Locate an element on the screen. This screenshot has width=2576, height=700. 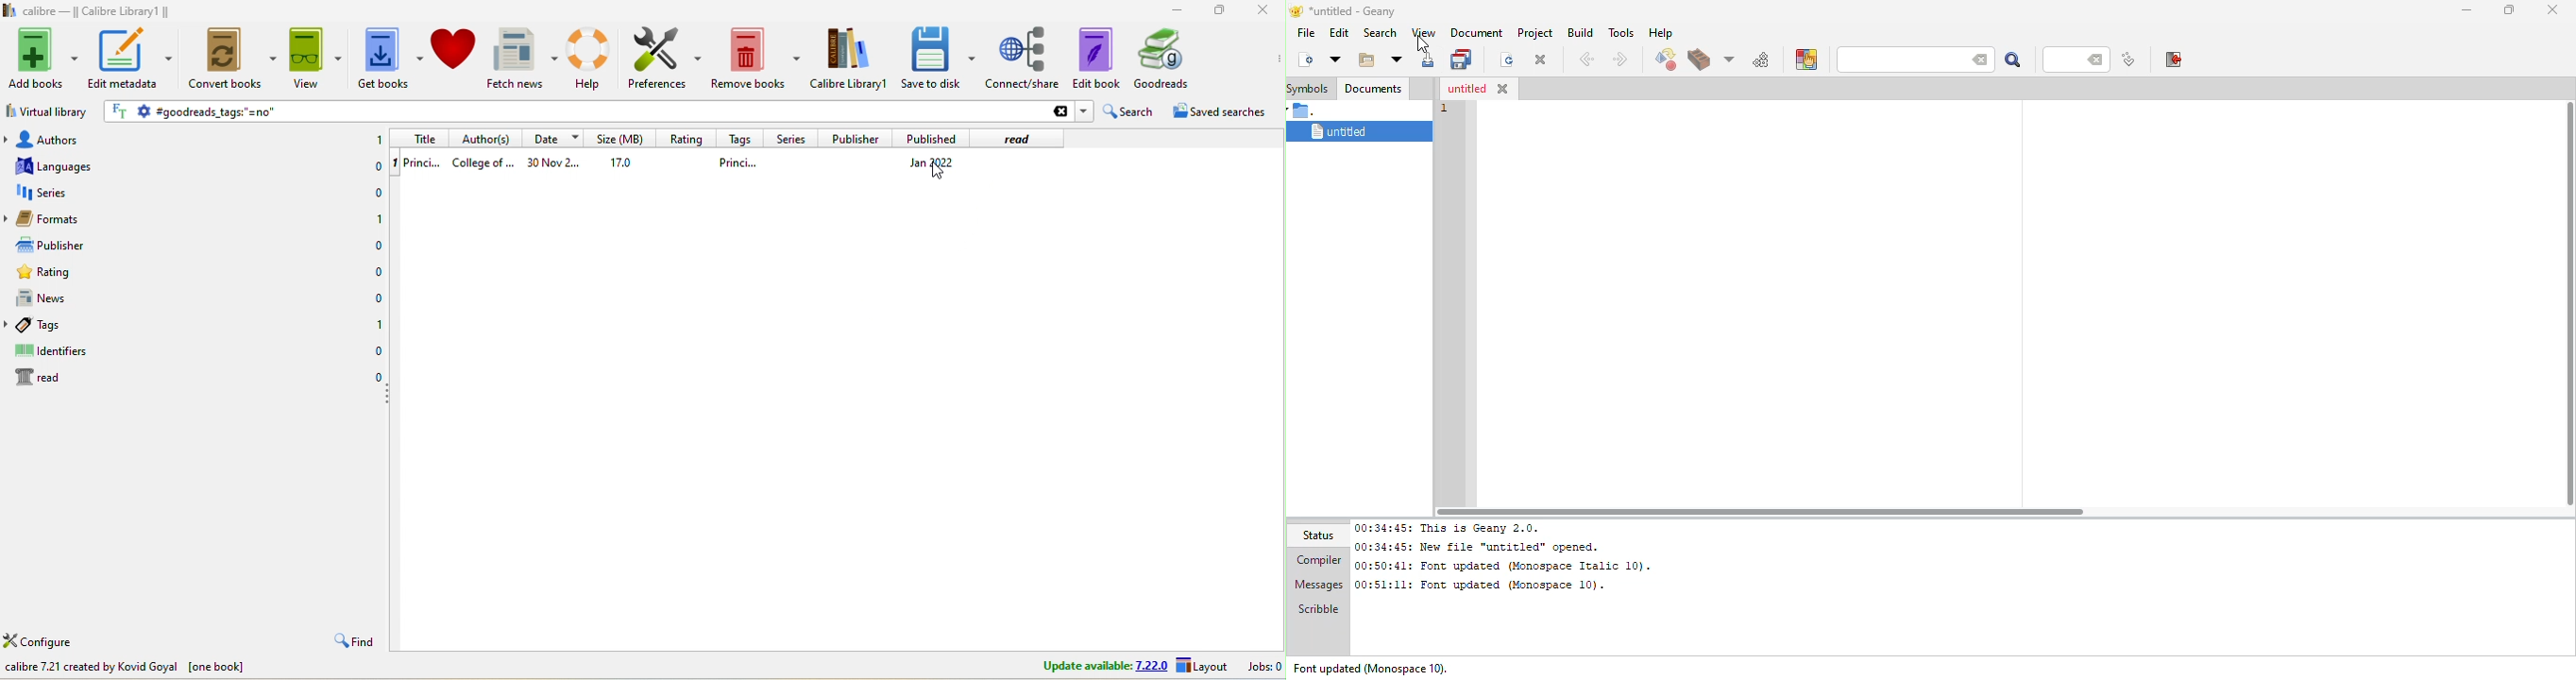
back is located at coordinates (1585, 60).